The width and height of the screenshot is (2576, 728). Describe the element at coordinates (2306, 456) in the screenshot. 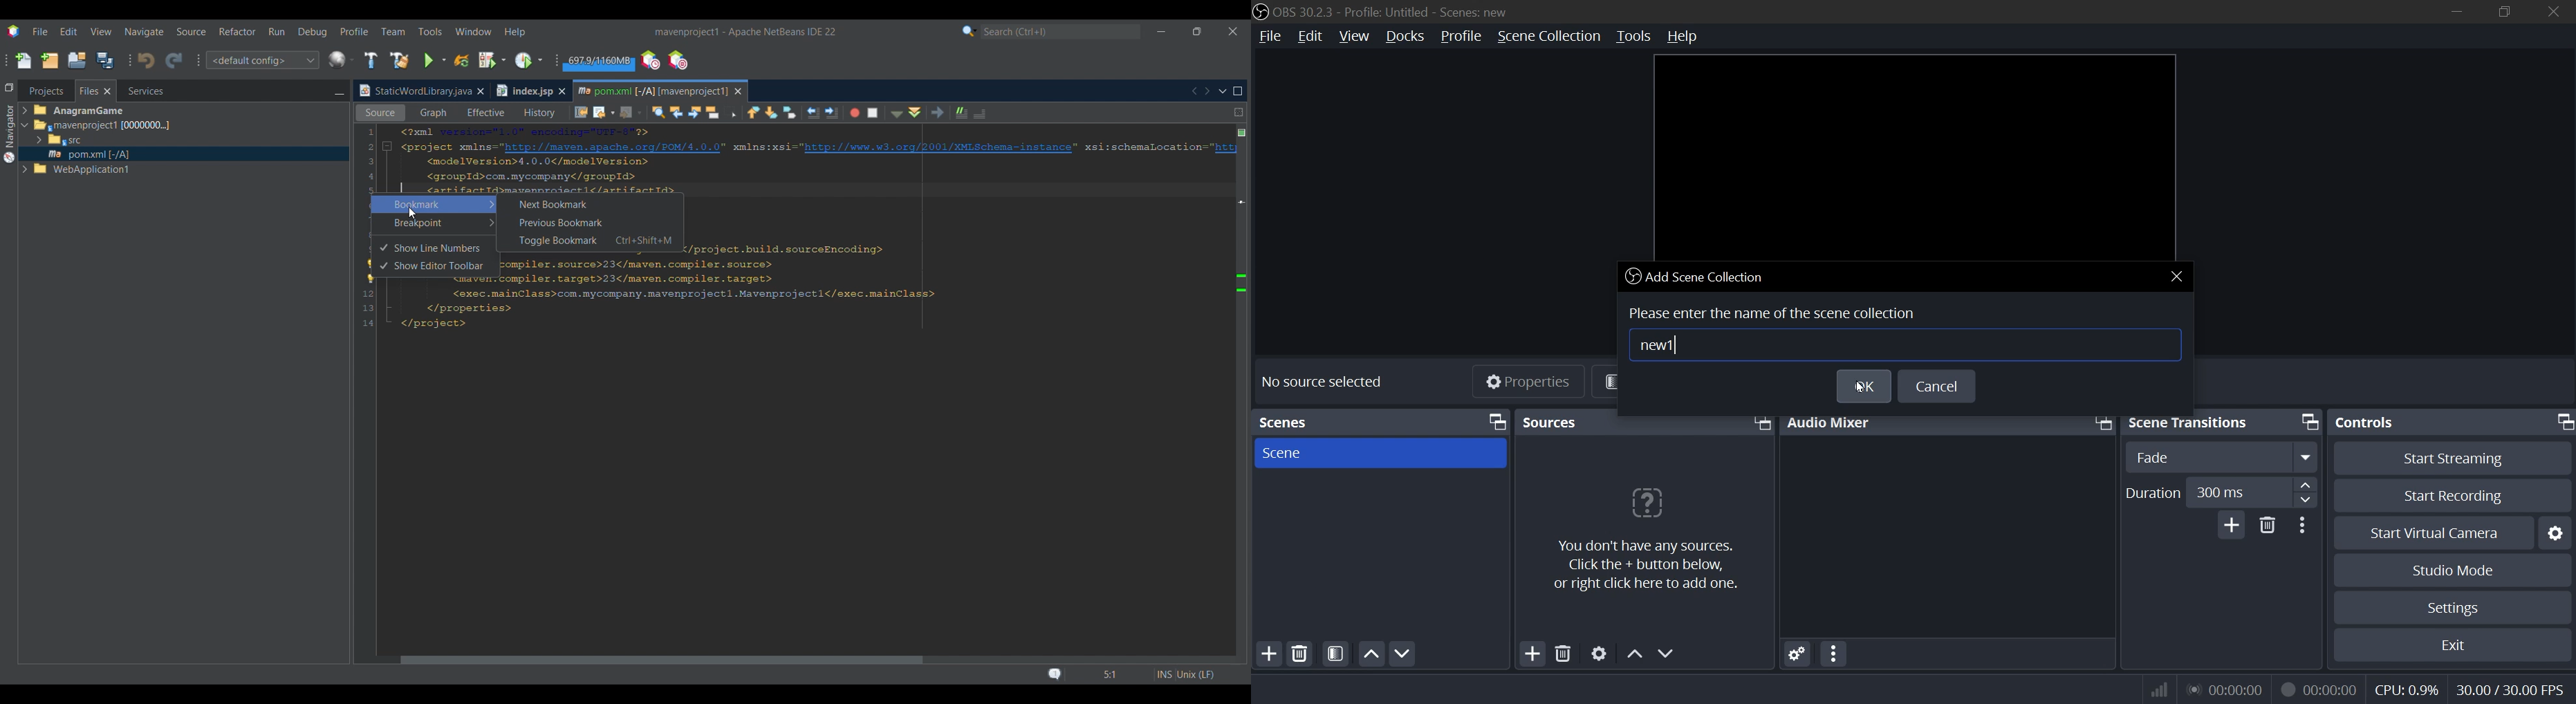

I see `expand` at that location.